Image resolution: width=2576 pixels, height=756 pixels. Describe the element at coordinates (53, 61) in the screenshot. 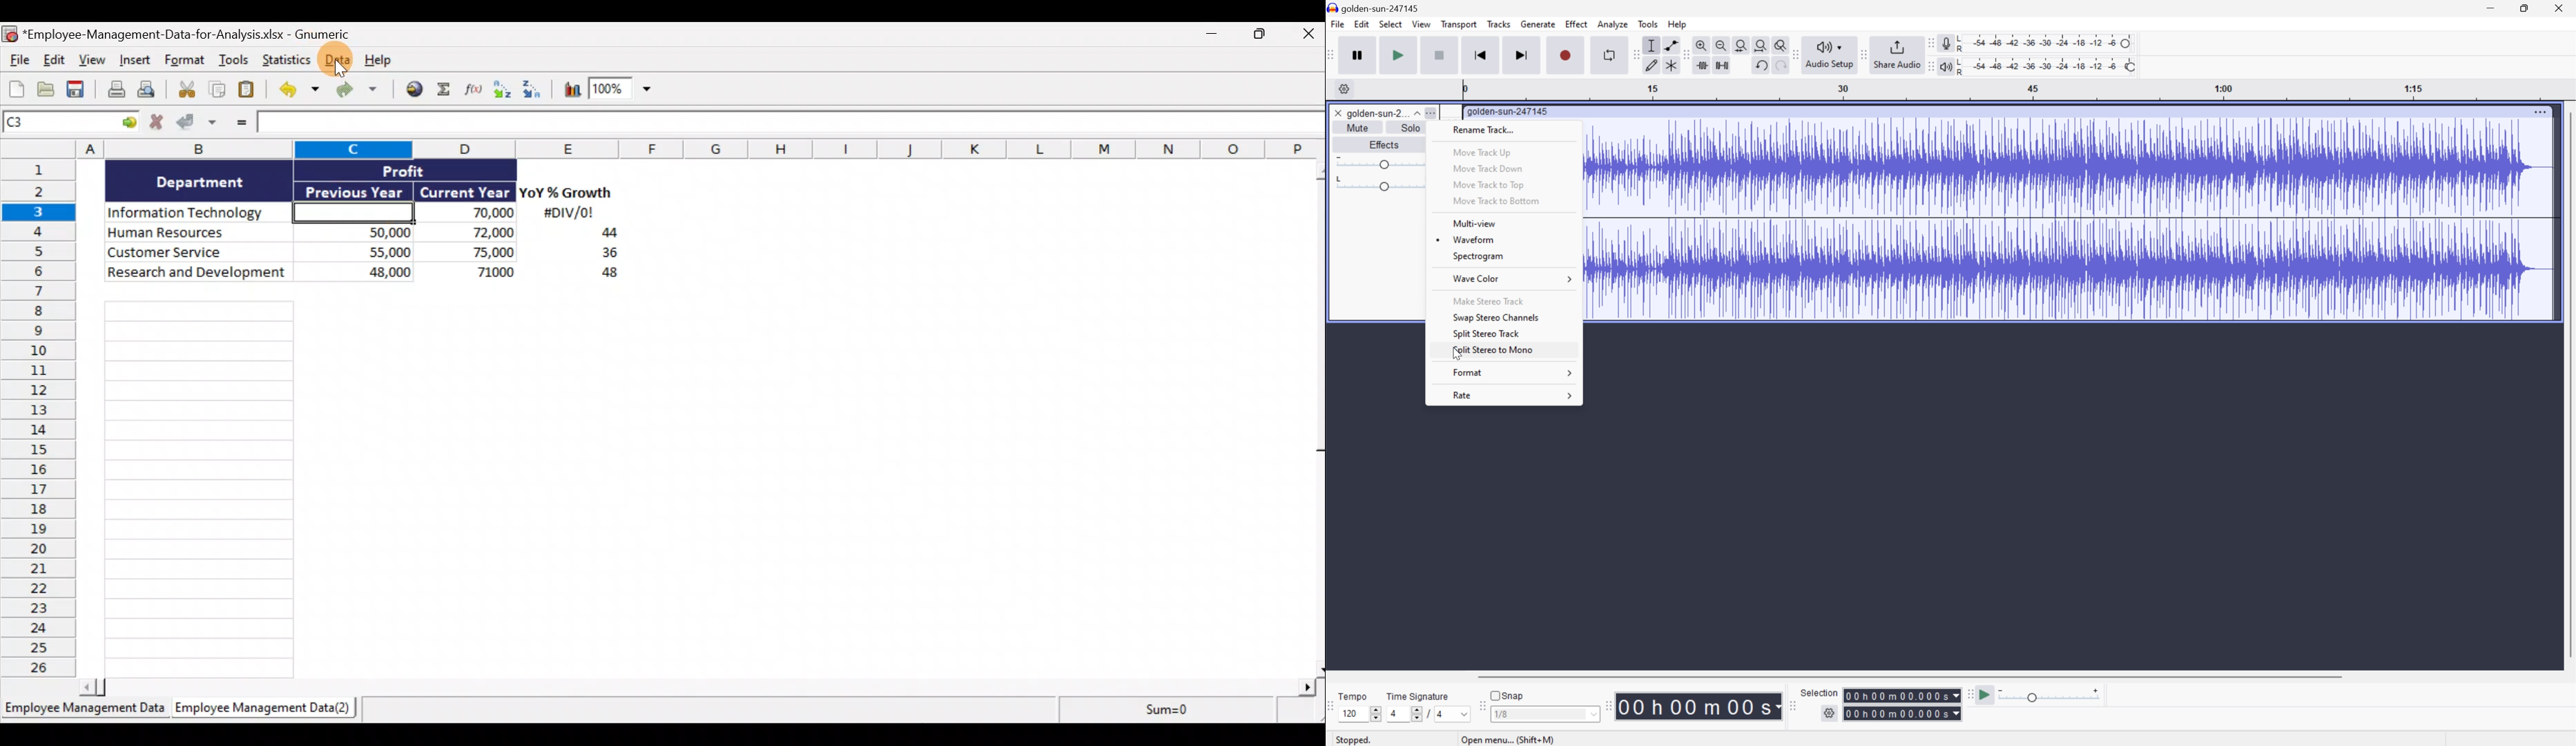

I see `Edit` at that location.